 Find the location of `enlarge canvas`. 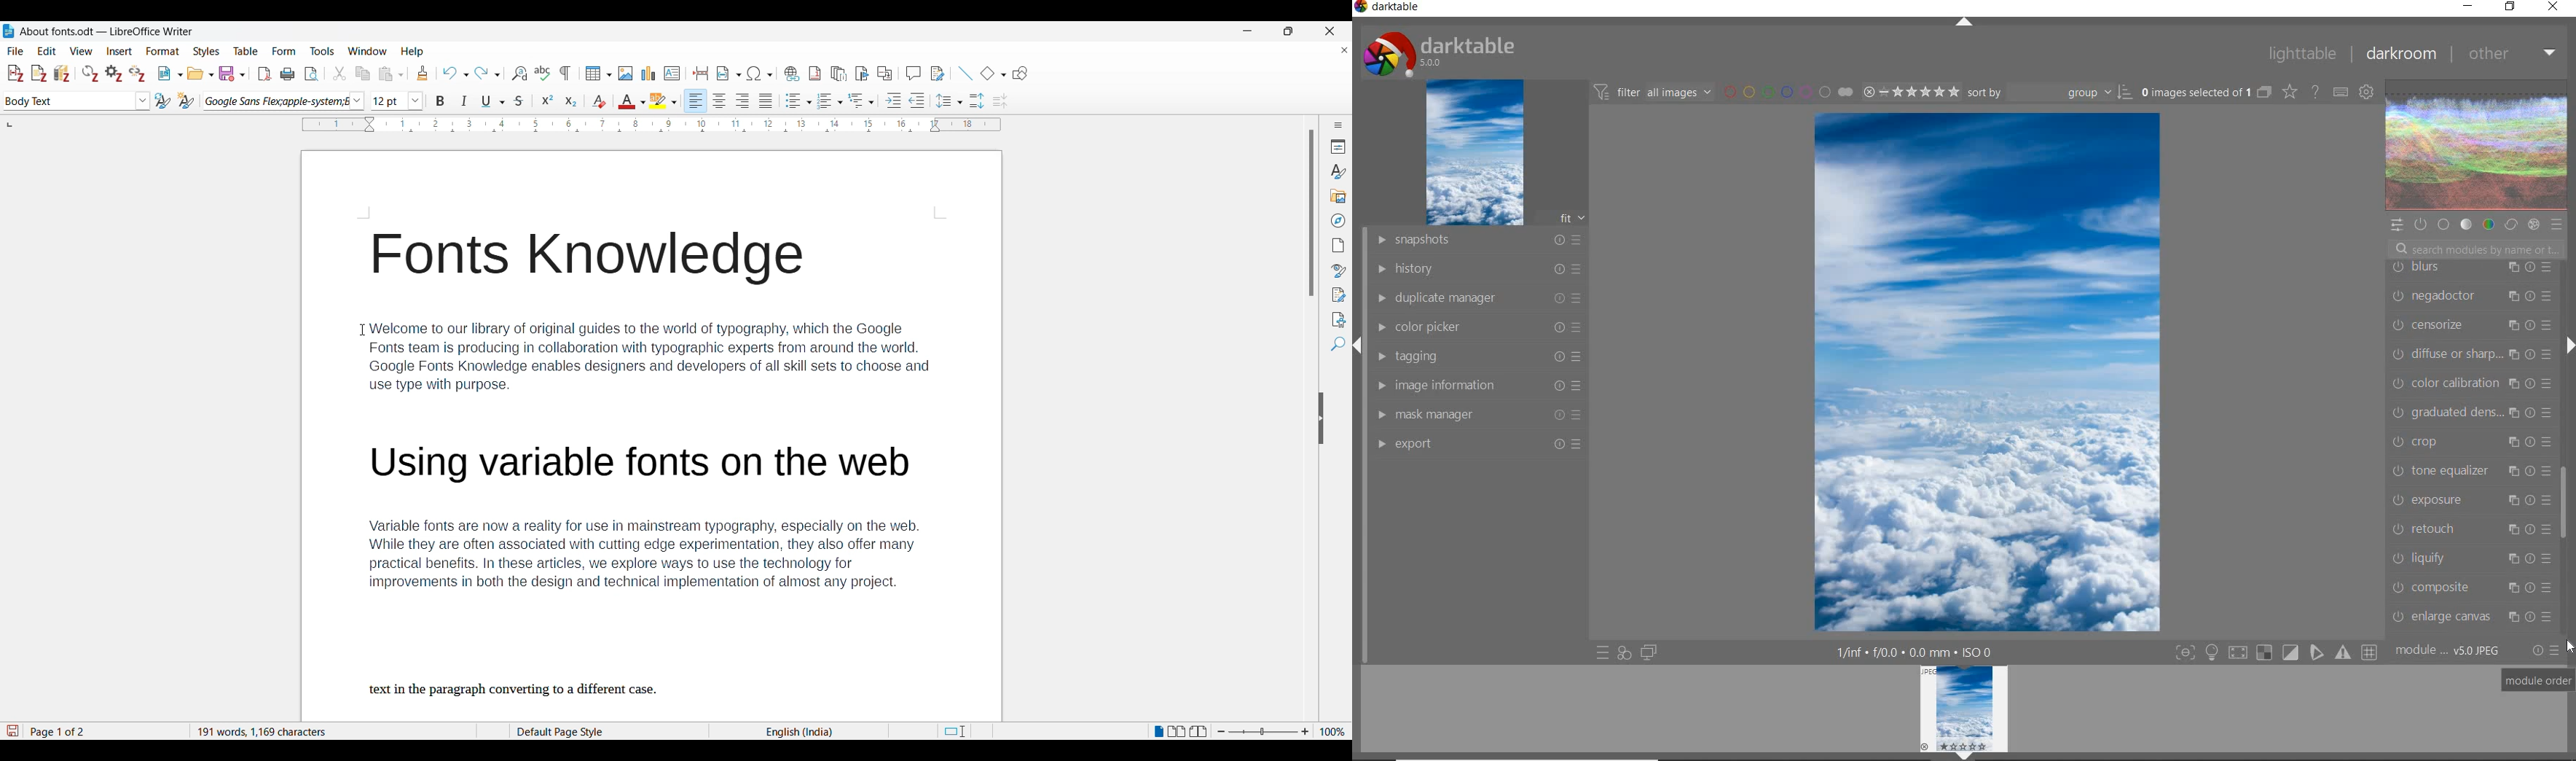

enlarge canvas is located at coordinates (2470, 617).